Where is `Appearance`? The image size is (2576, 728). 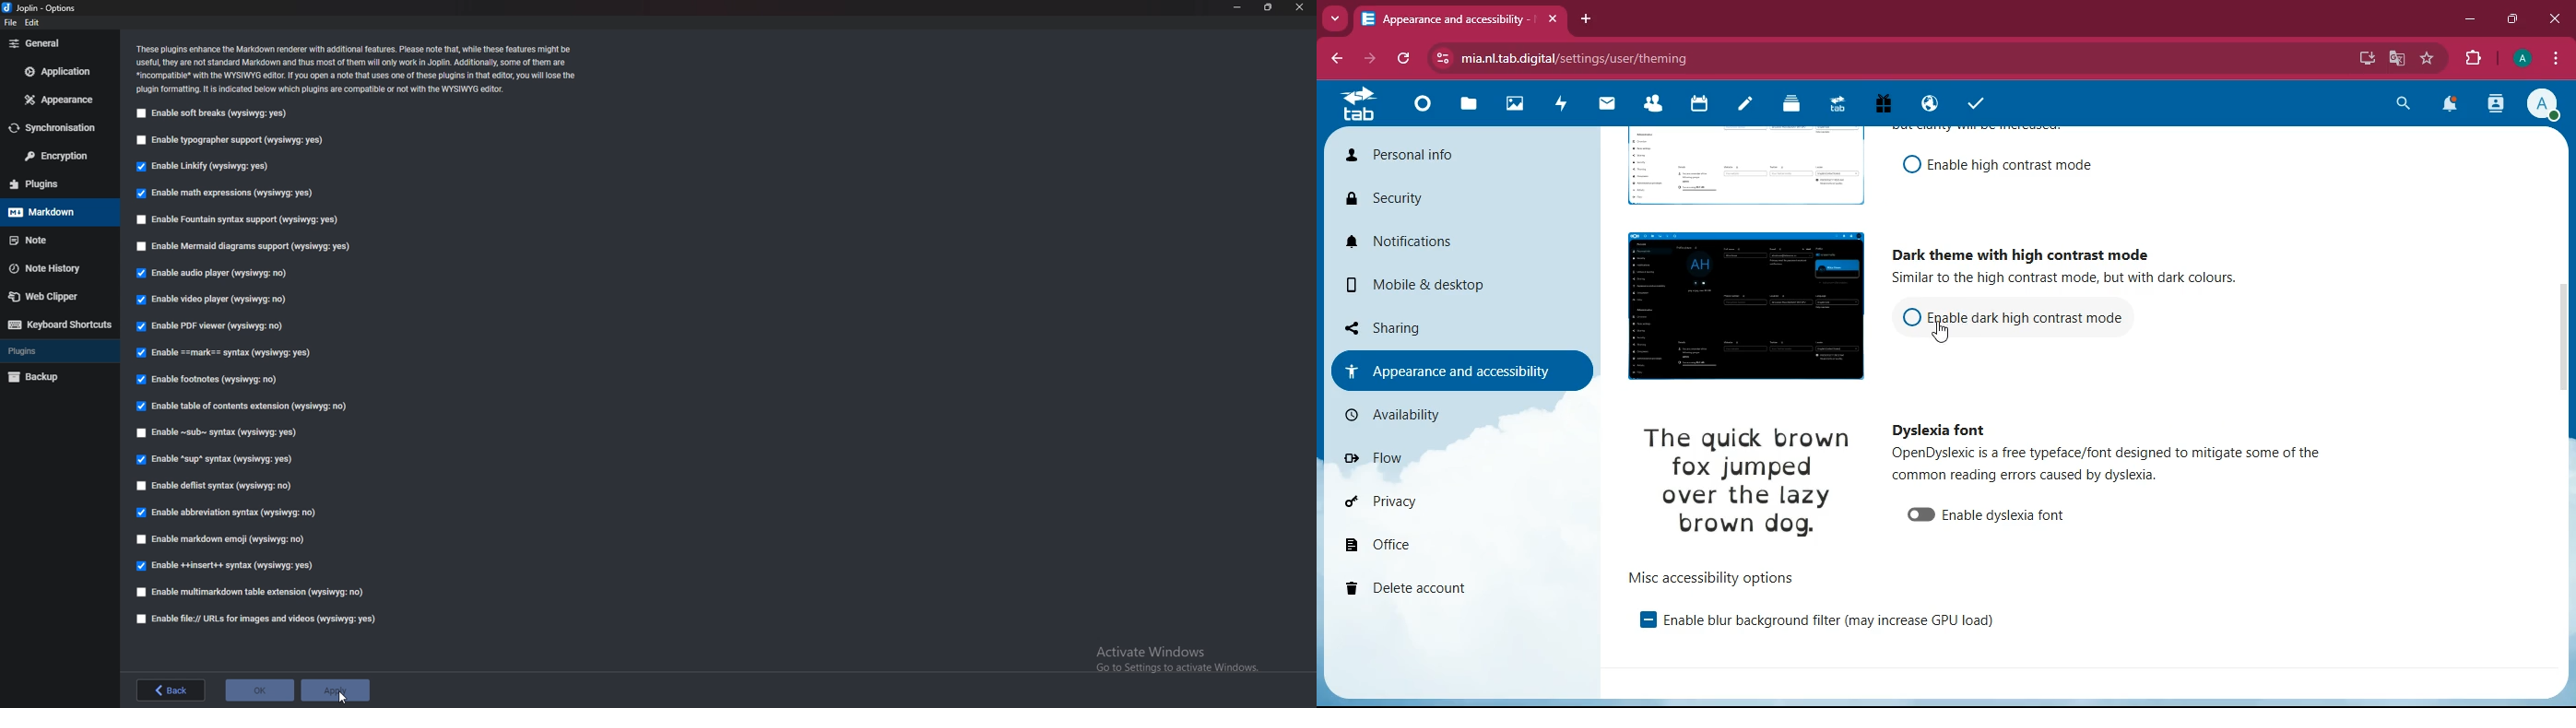
Appearance is located at coordinates (60, 99).